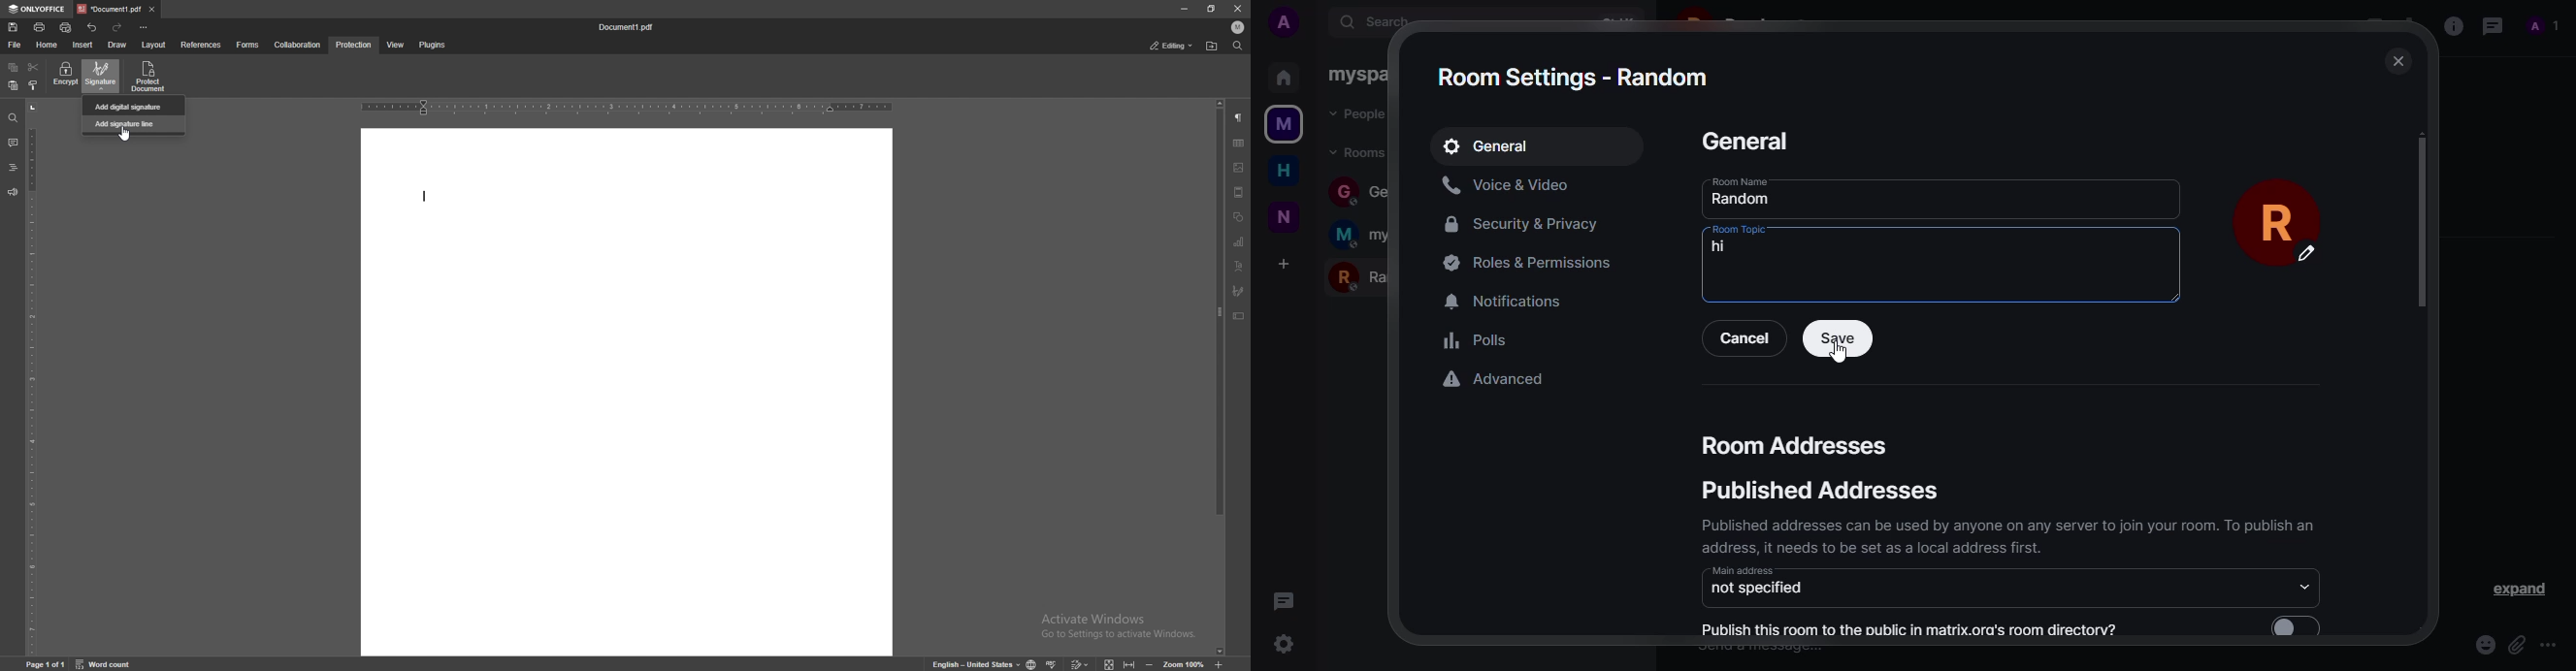 This screenshot has height=672, width=2576. What do you see at coordinates (2394, 60) in the screenshot?
I see `close` at bounding box center [2394, 60].